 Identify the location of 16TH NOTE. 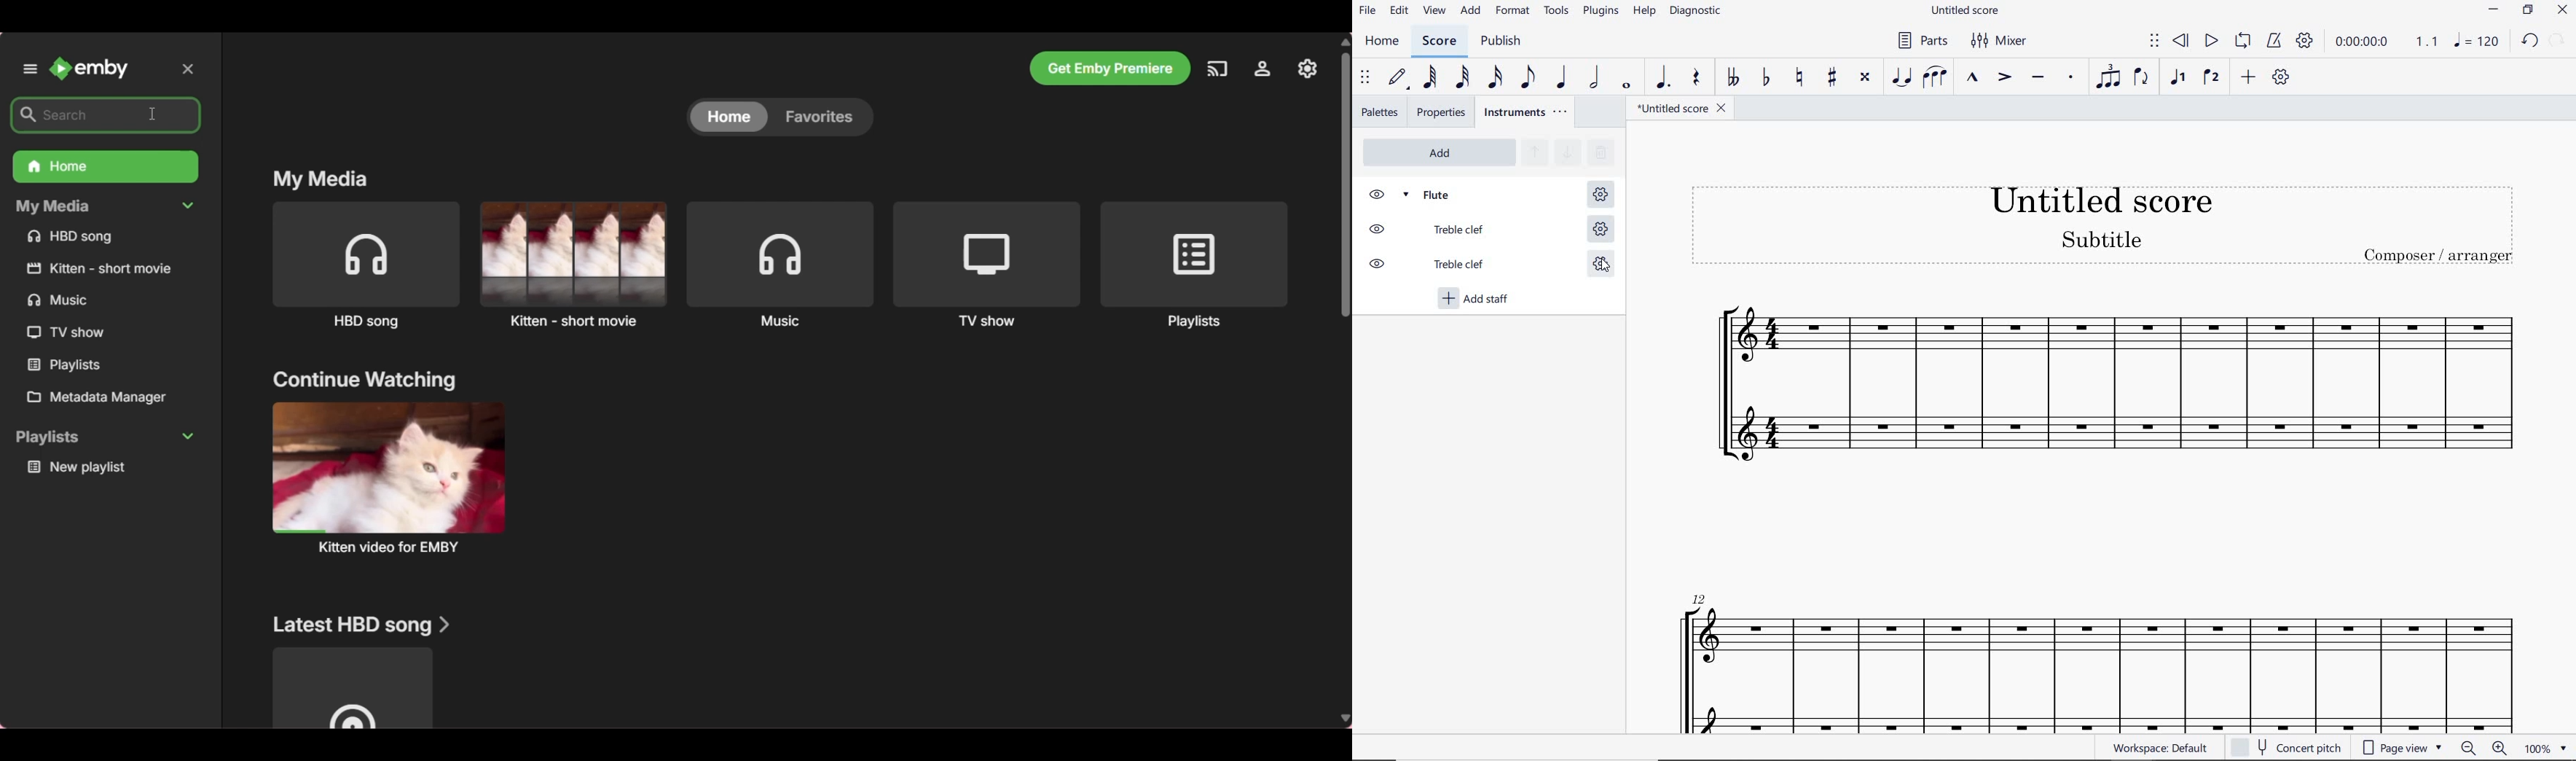
(1496, 78).